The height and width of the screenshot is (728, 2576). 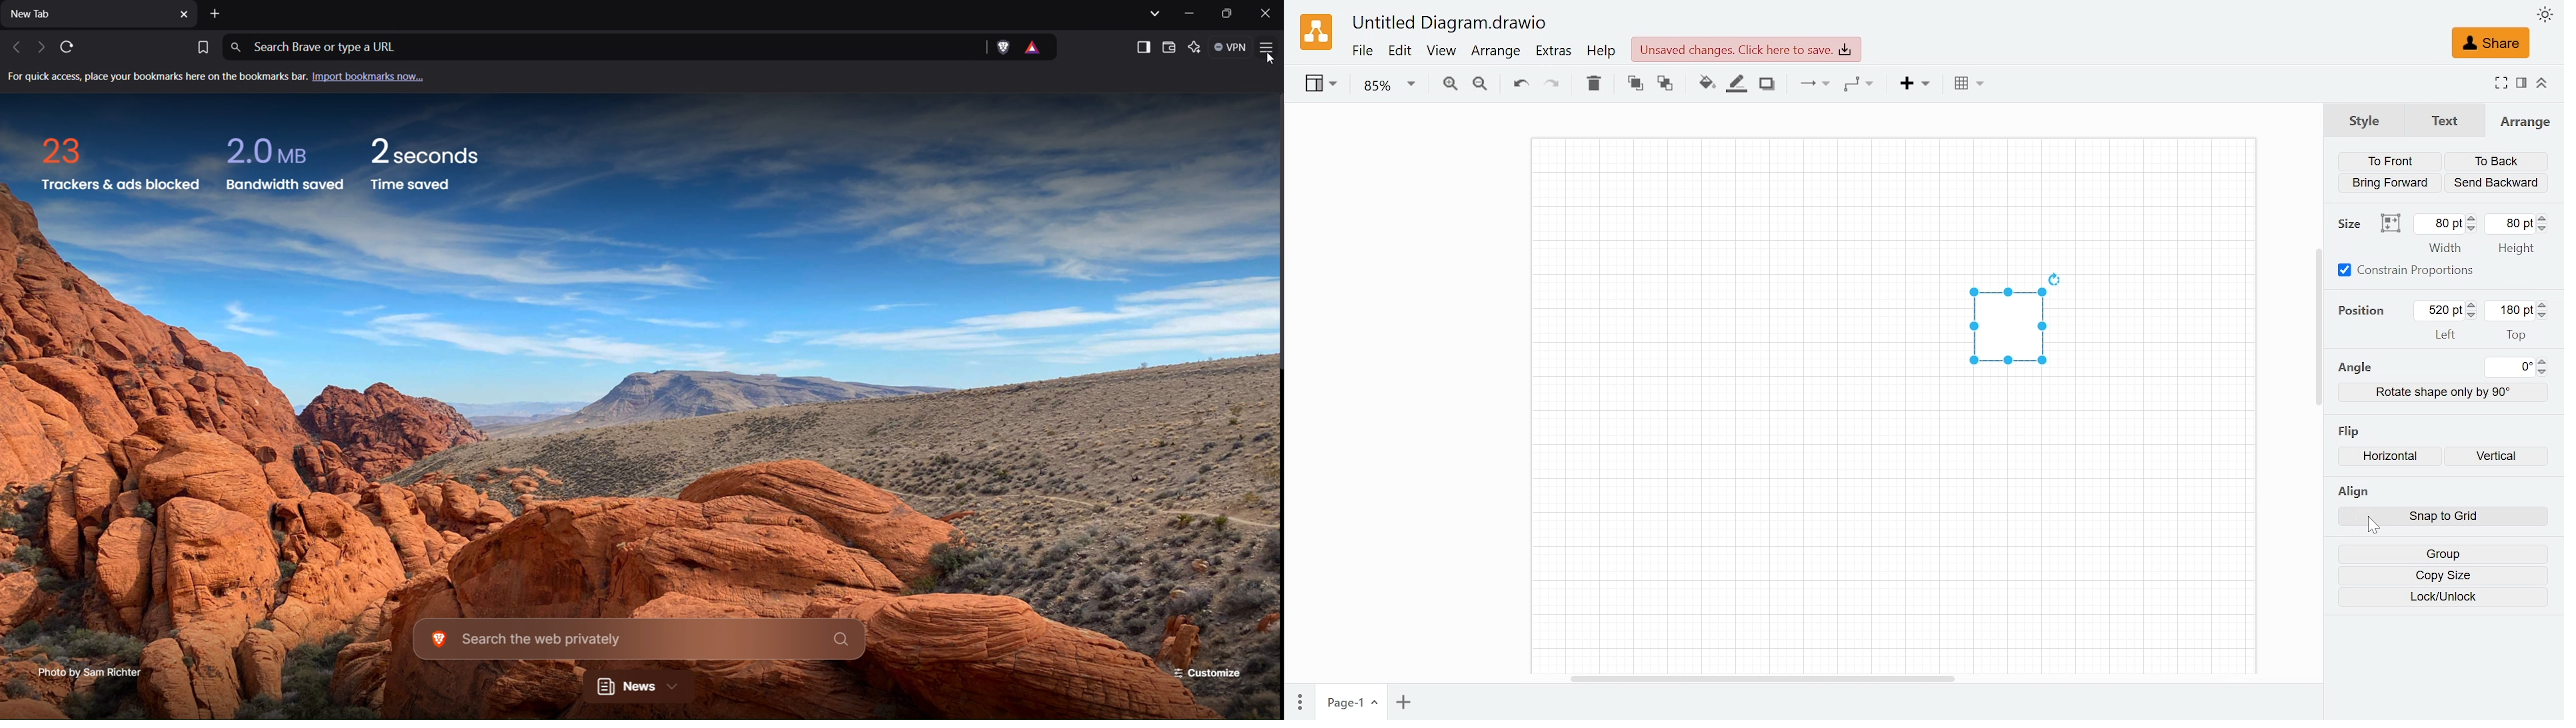 What do you see at coordinates (1917, 85) in the screenshot?
I see `Insert` at bounding box center [1917, 85].